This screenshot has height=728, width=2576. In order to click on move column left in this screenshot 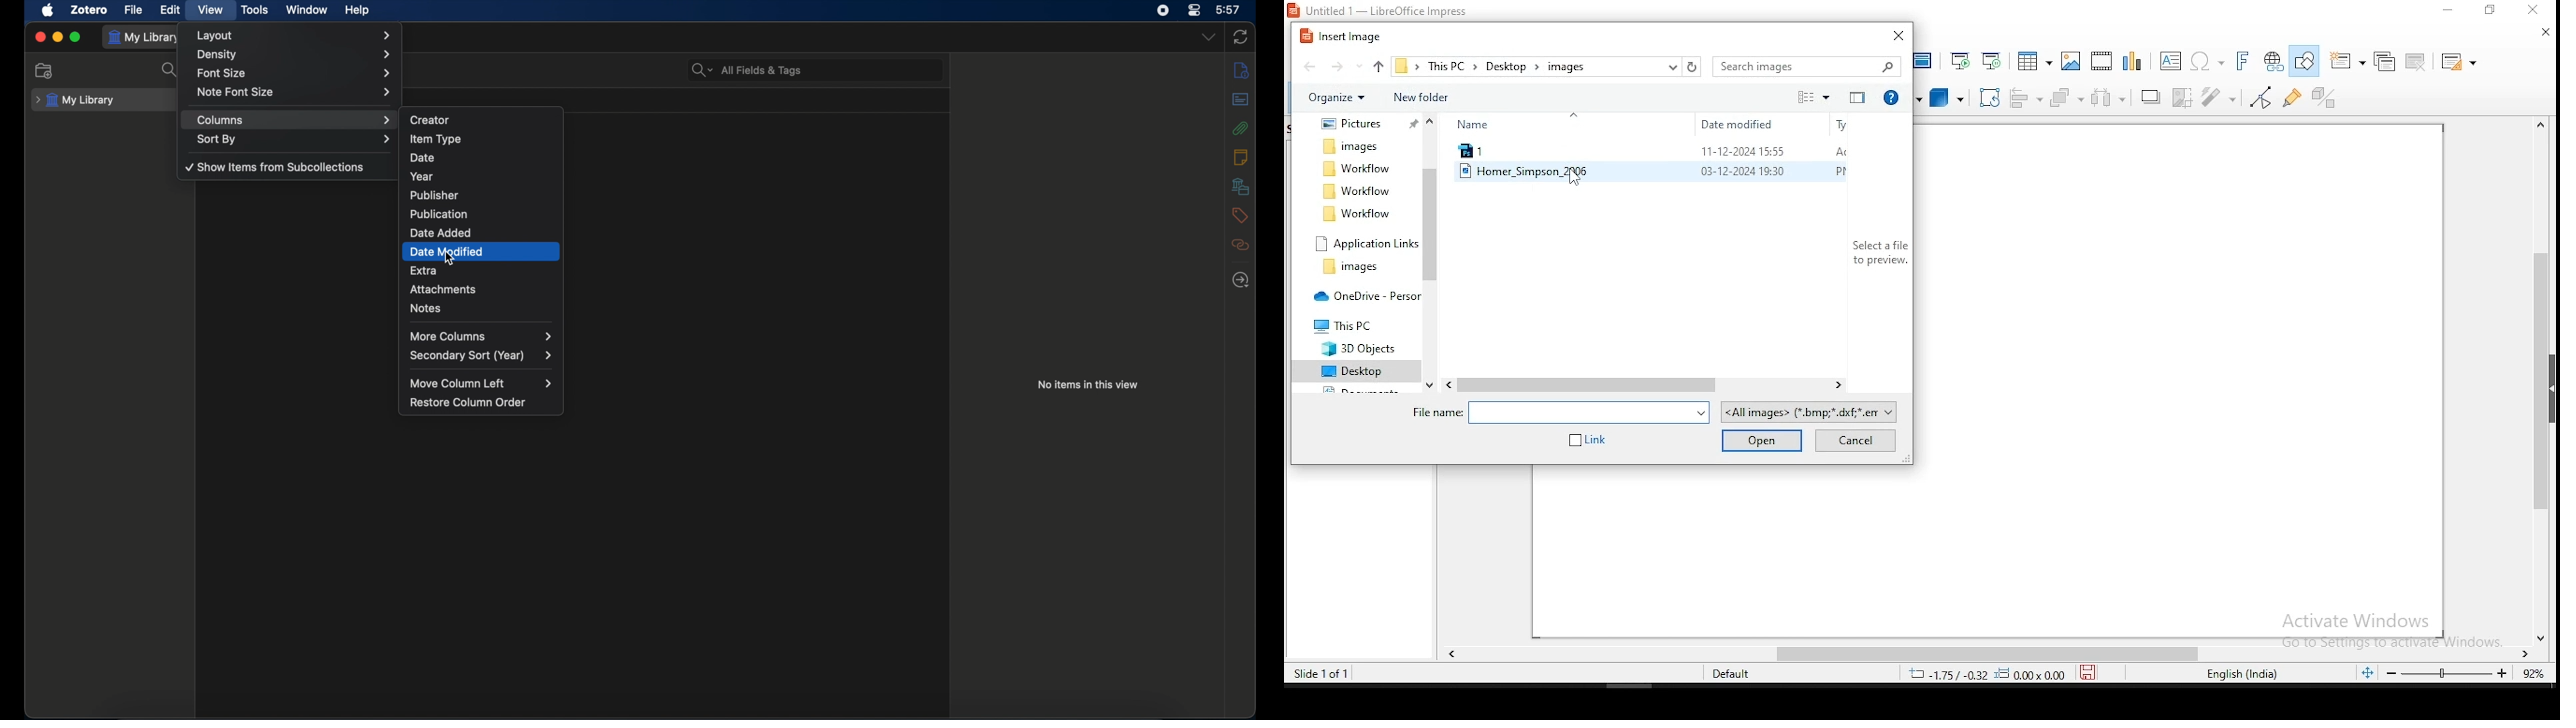, I will do `click(481, 384)`.